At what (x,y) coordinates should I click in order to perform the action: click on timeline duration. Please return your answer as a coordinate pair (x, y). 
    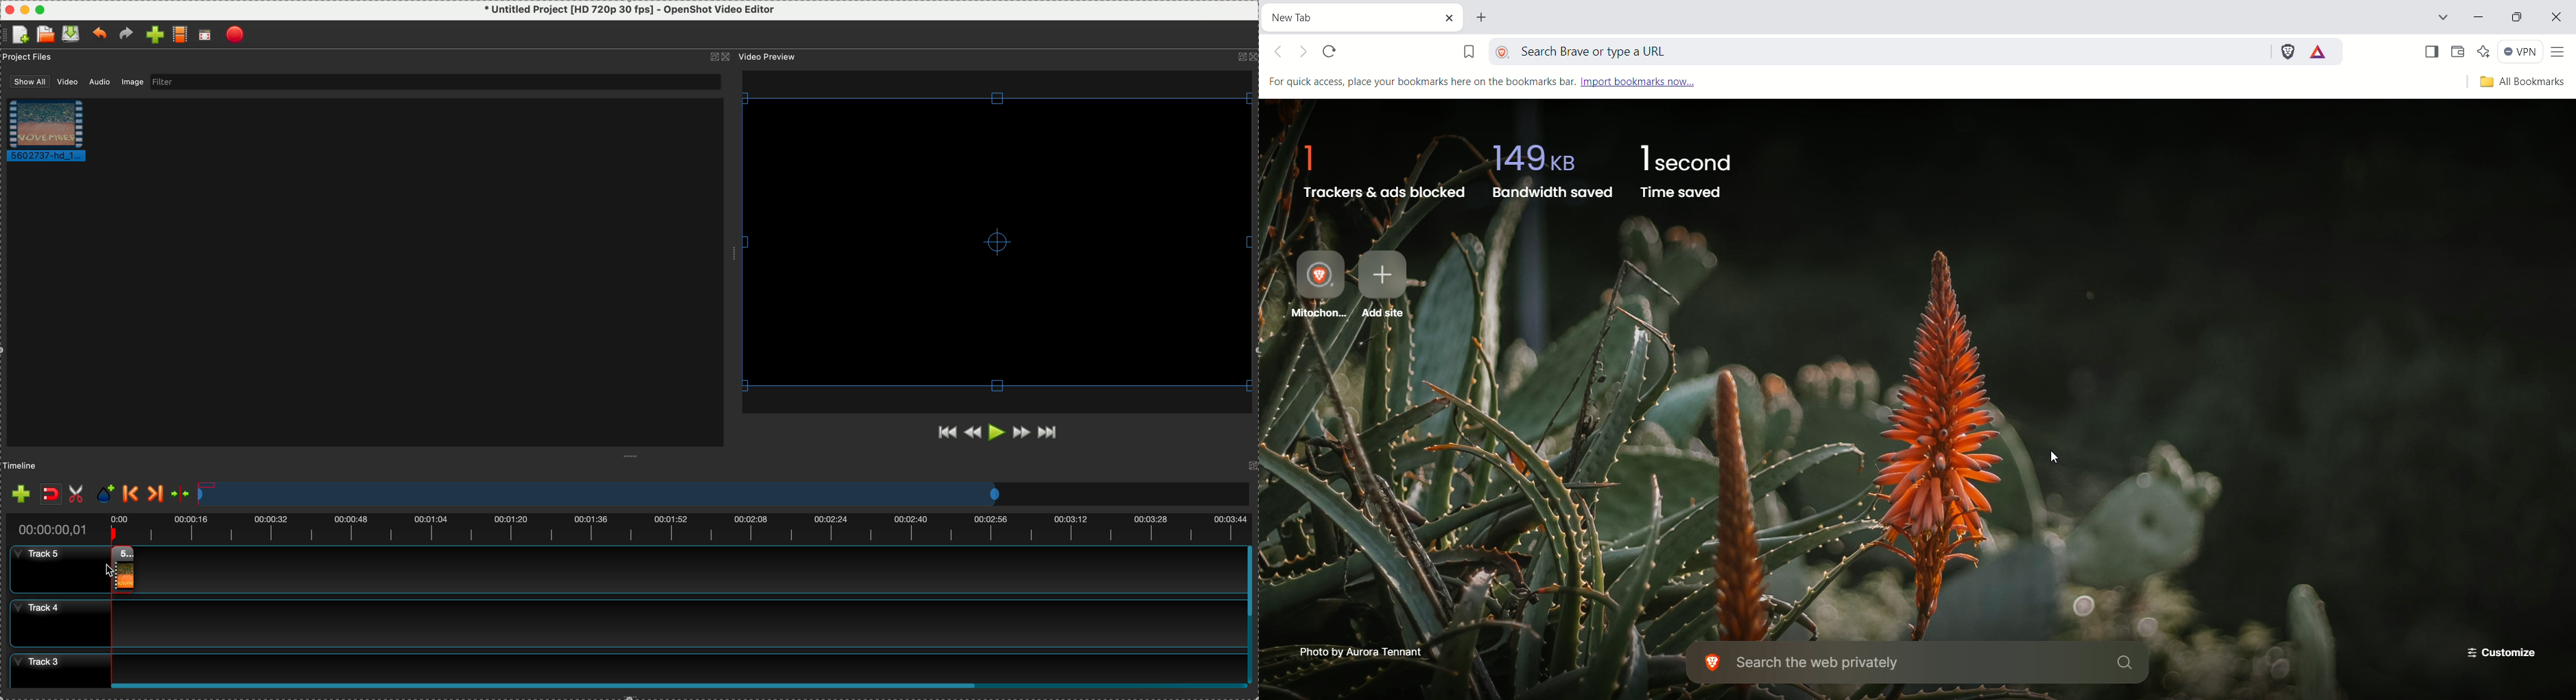
    Looking at the image, I should click on (627, 526).